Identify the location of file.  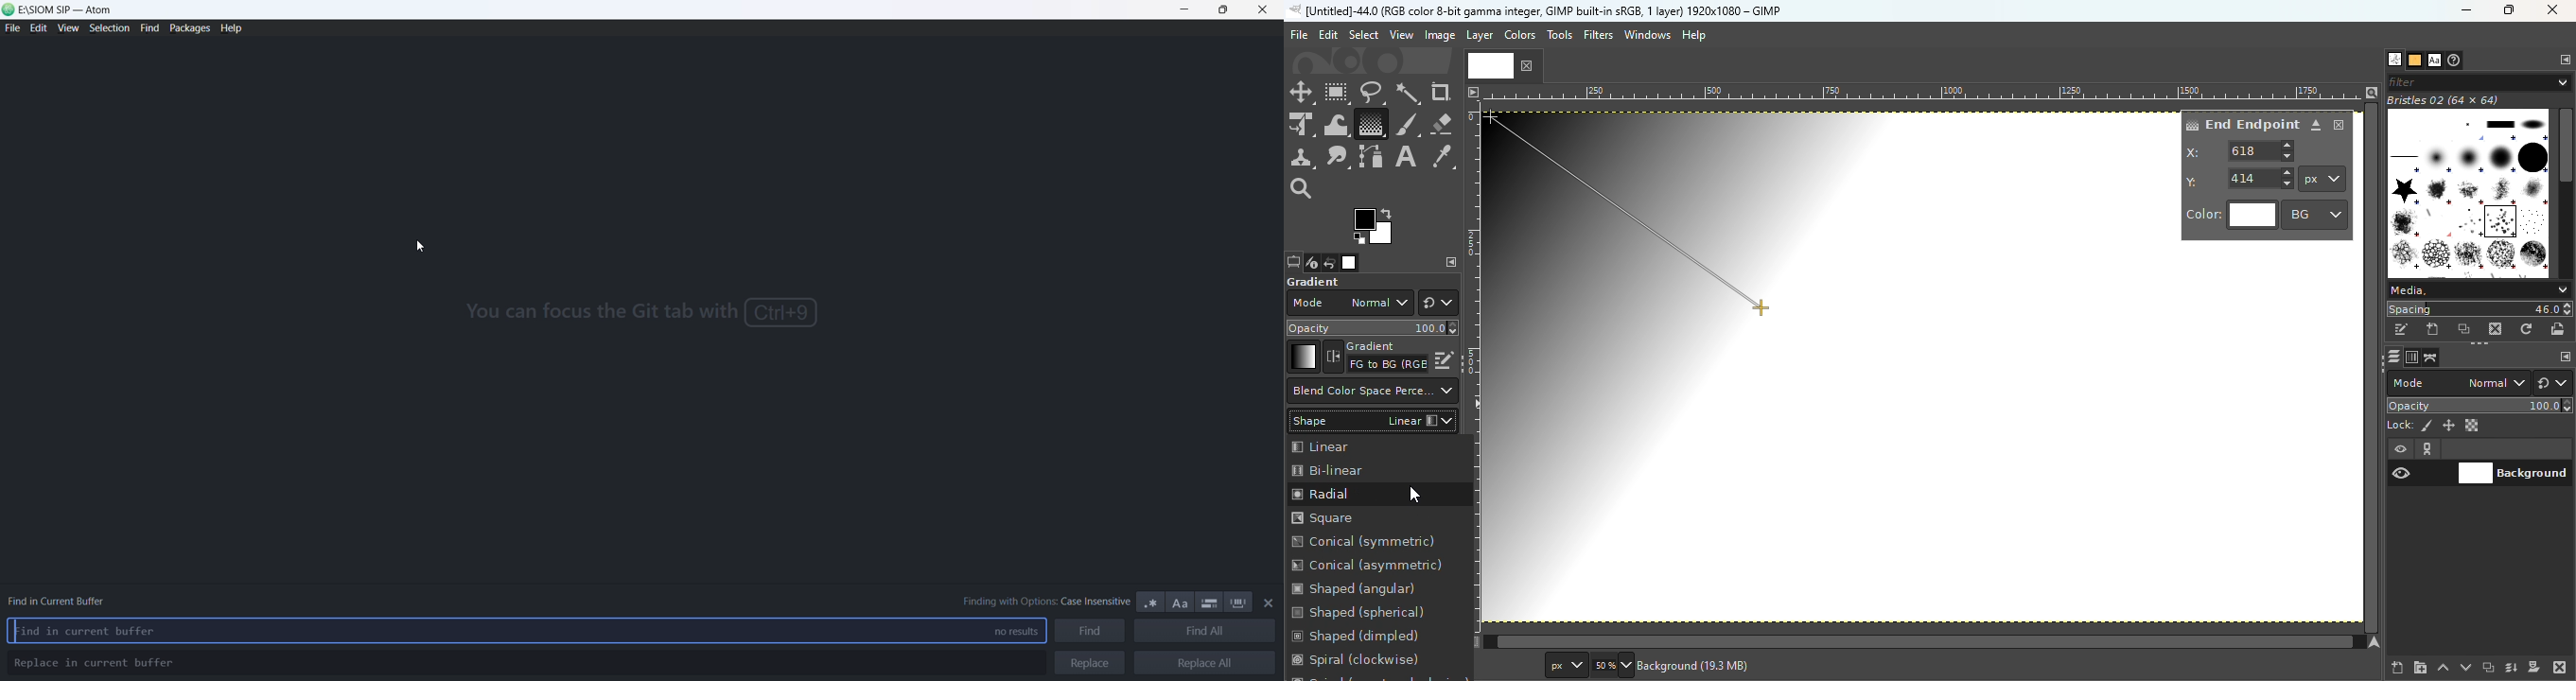
(12, 29).